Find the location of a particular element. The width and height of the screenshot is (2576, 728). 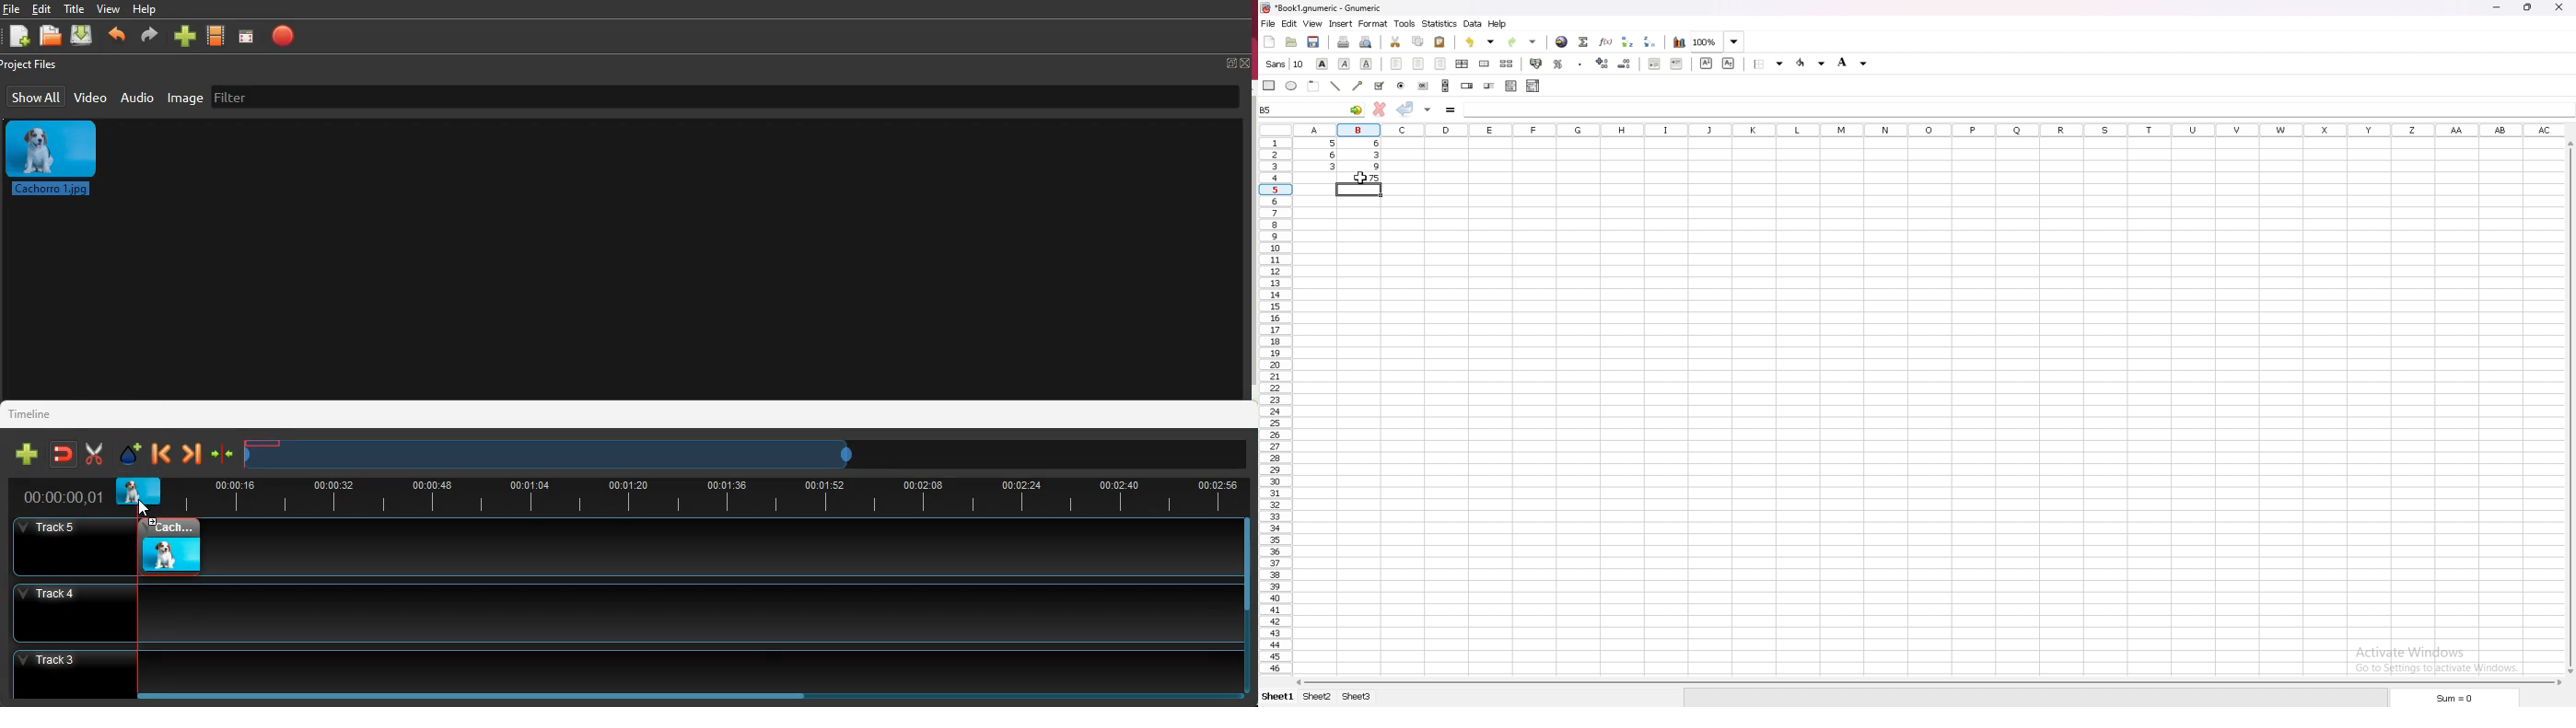

selected cell is located at coordinates (1312, 109).